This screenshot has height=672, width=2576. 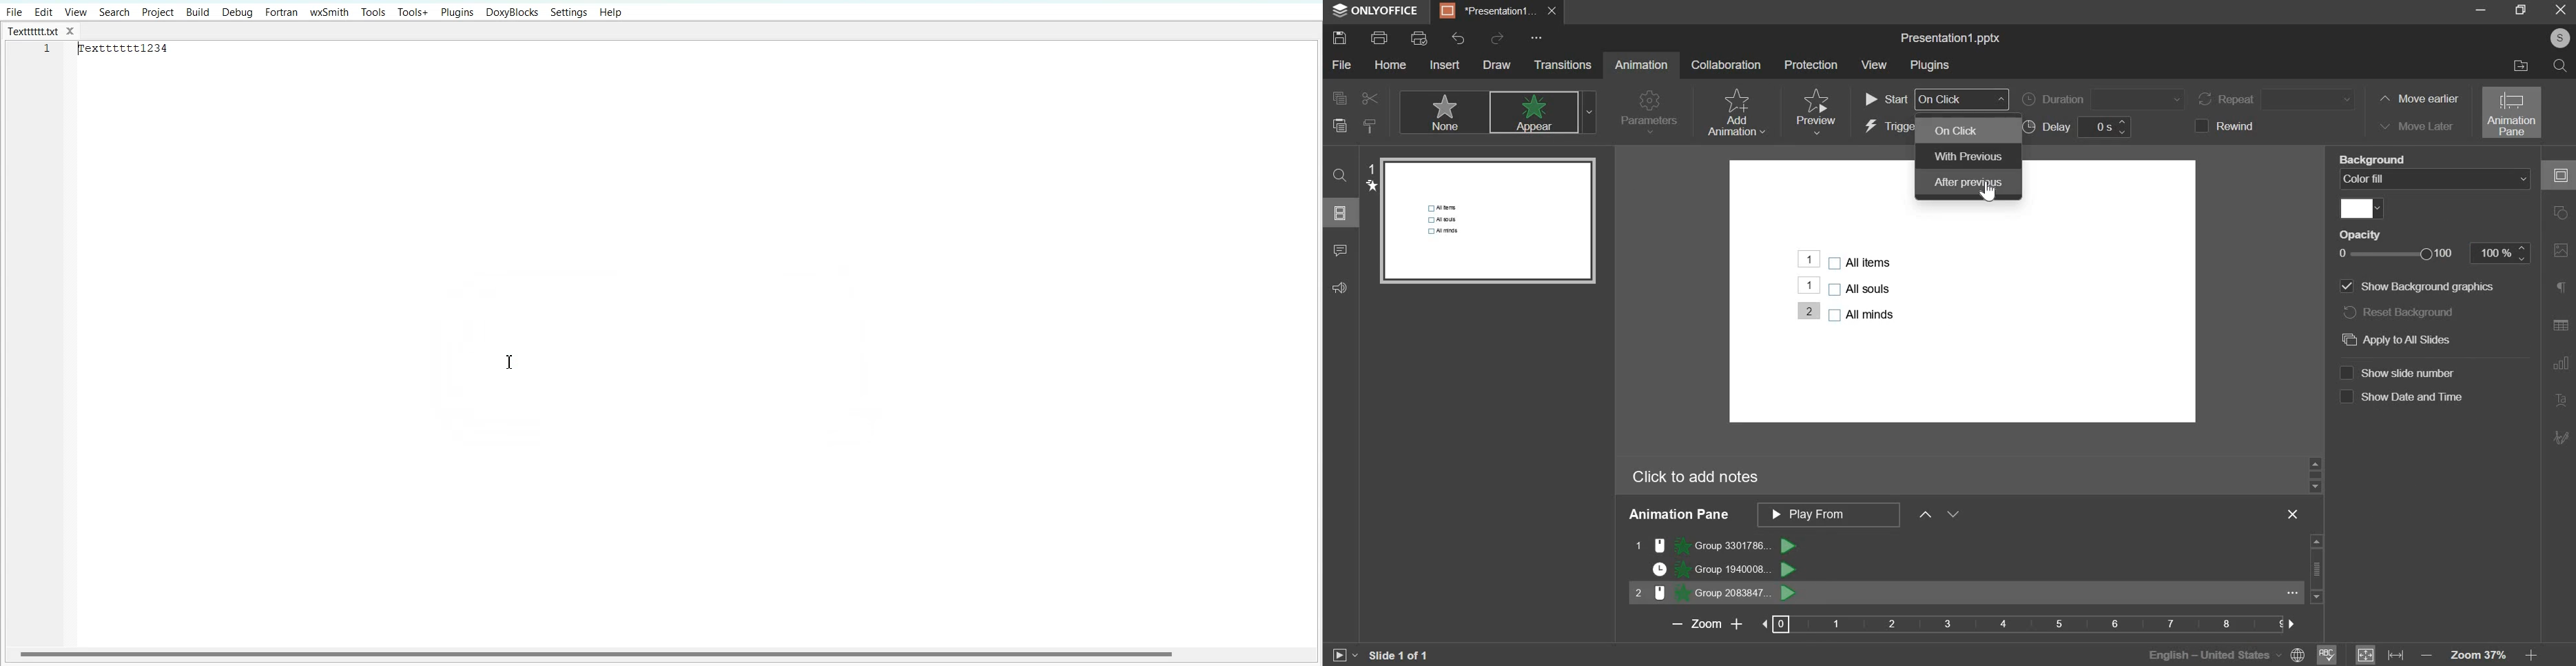 I want to click on rewind, so click(x=2231, y=125).